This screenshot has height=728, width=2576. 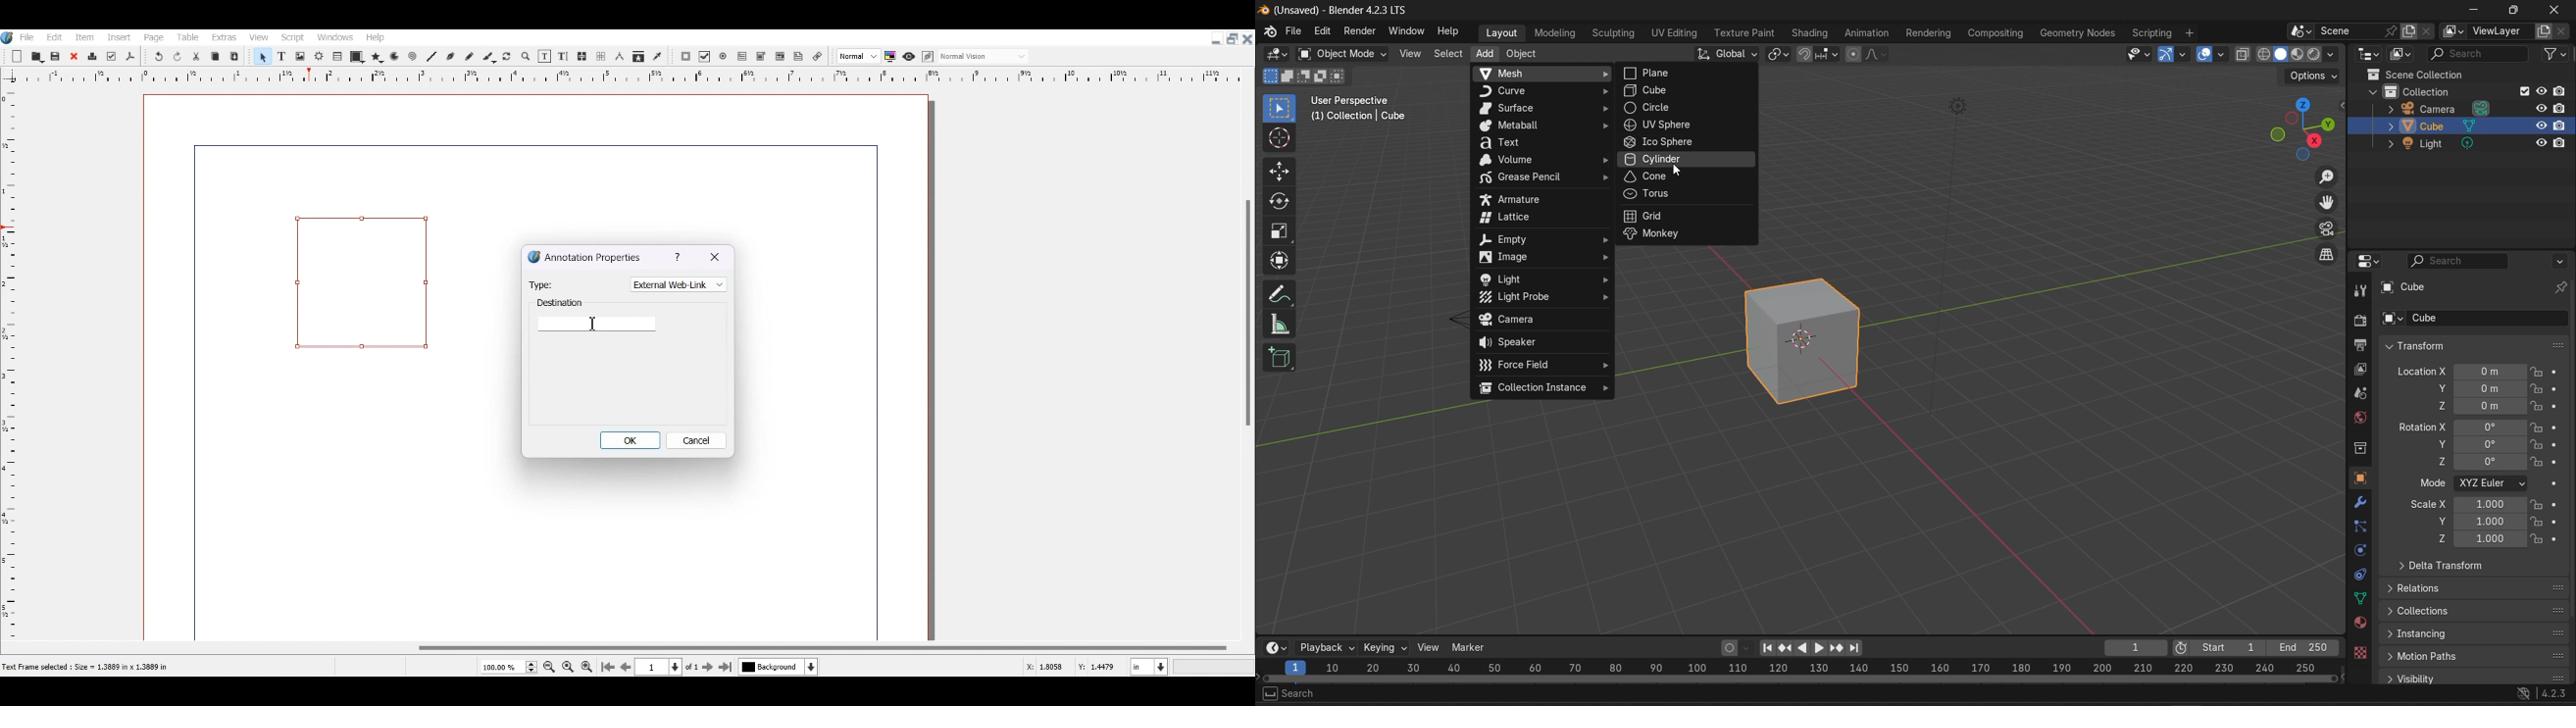 What do you see at coordinates (2426, 90) in the screenshot?
I see `collection` at bounding box center [2426, 90].